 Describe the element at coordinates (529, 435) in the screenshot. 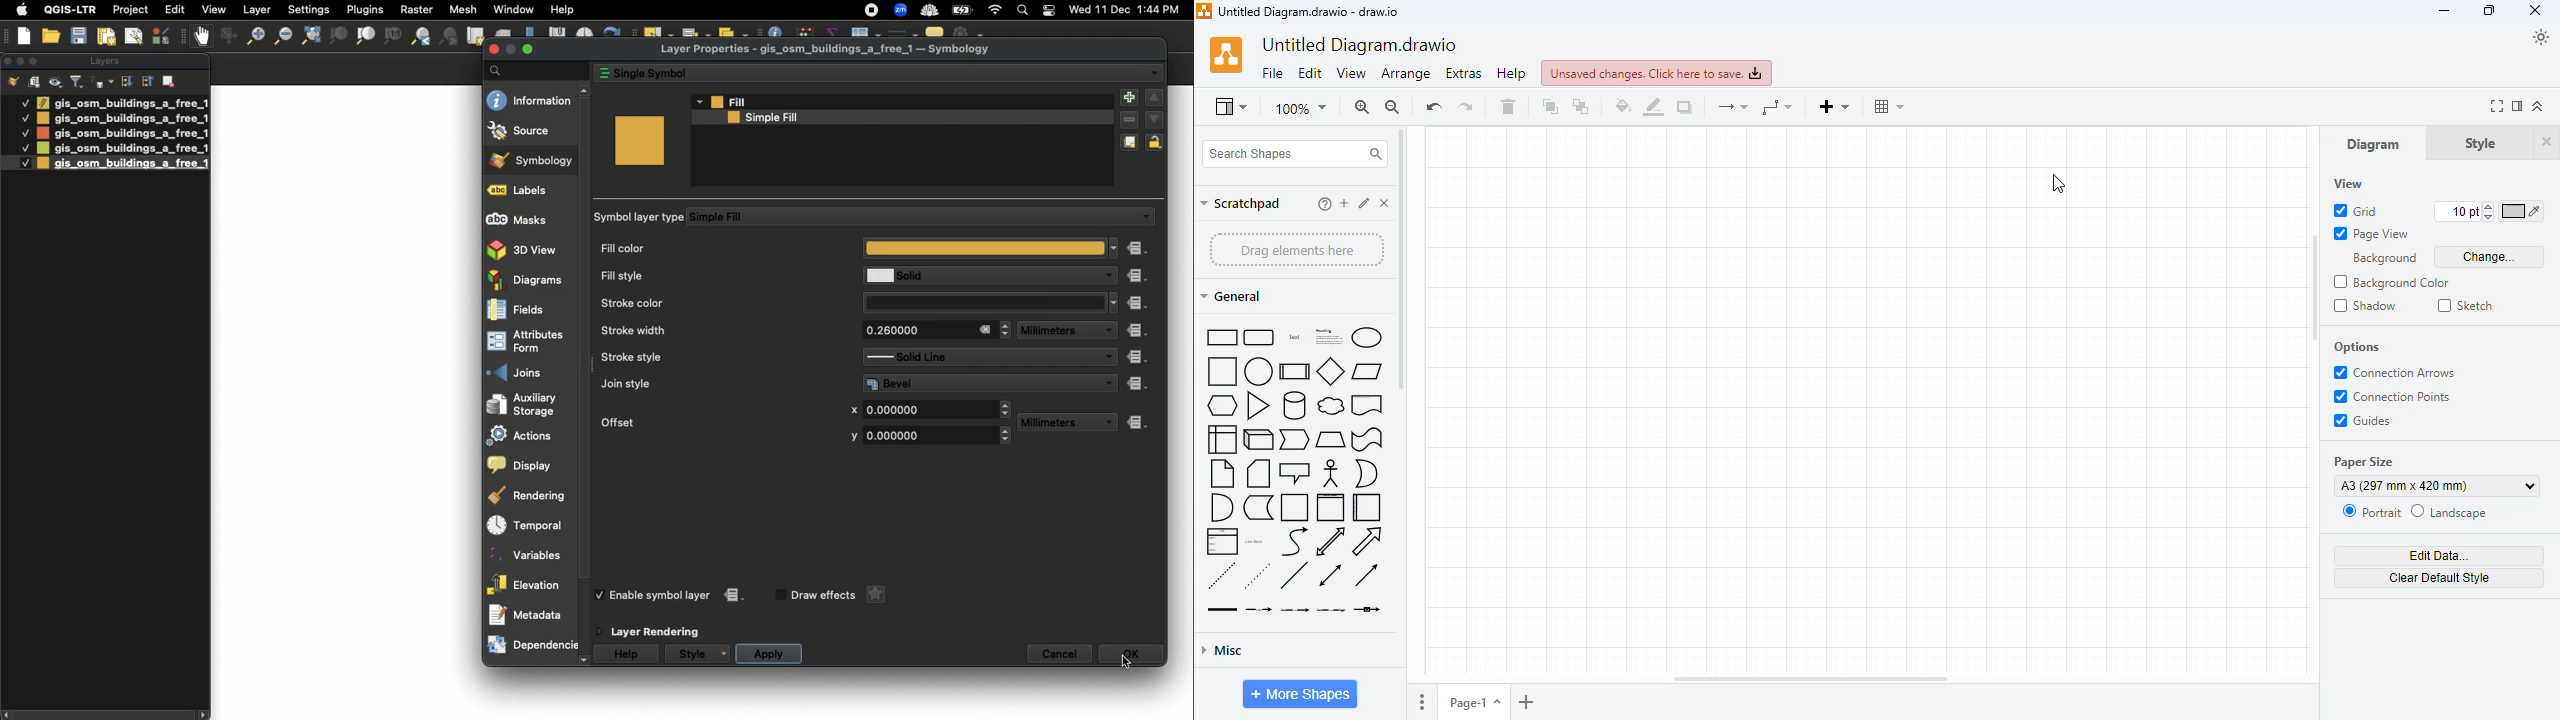

I see `Actions` at that location.